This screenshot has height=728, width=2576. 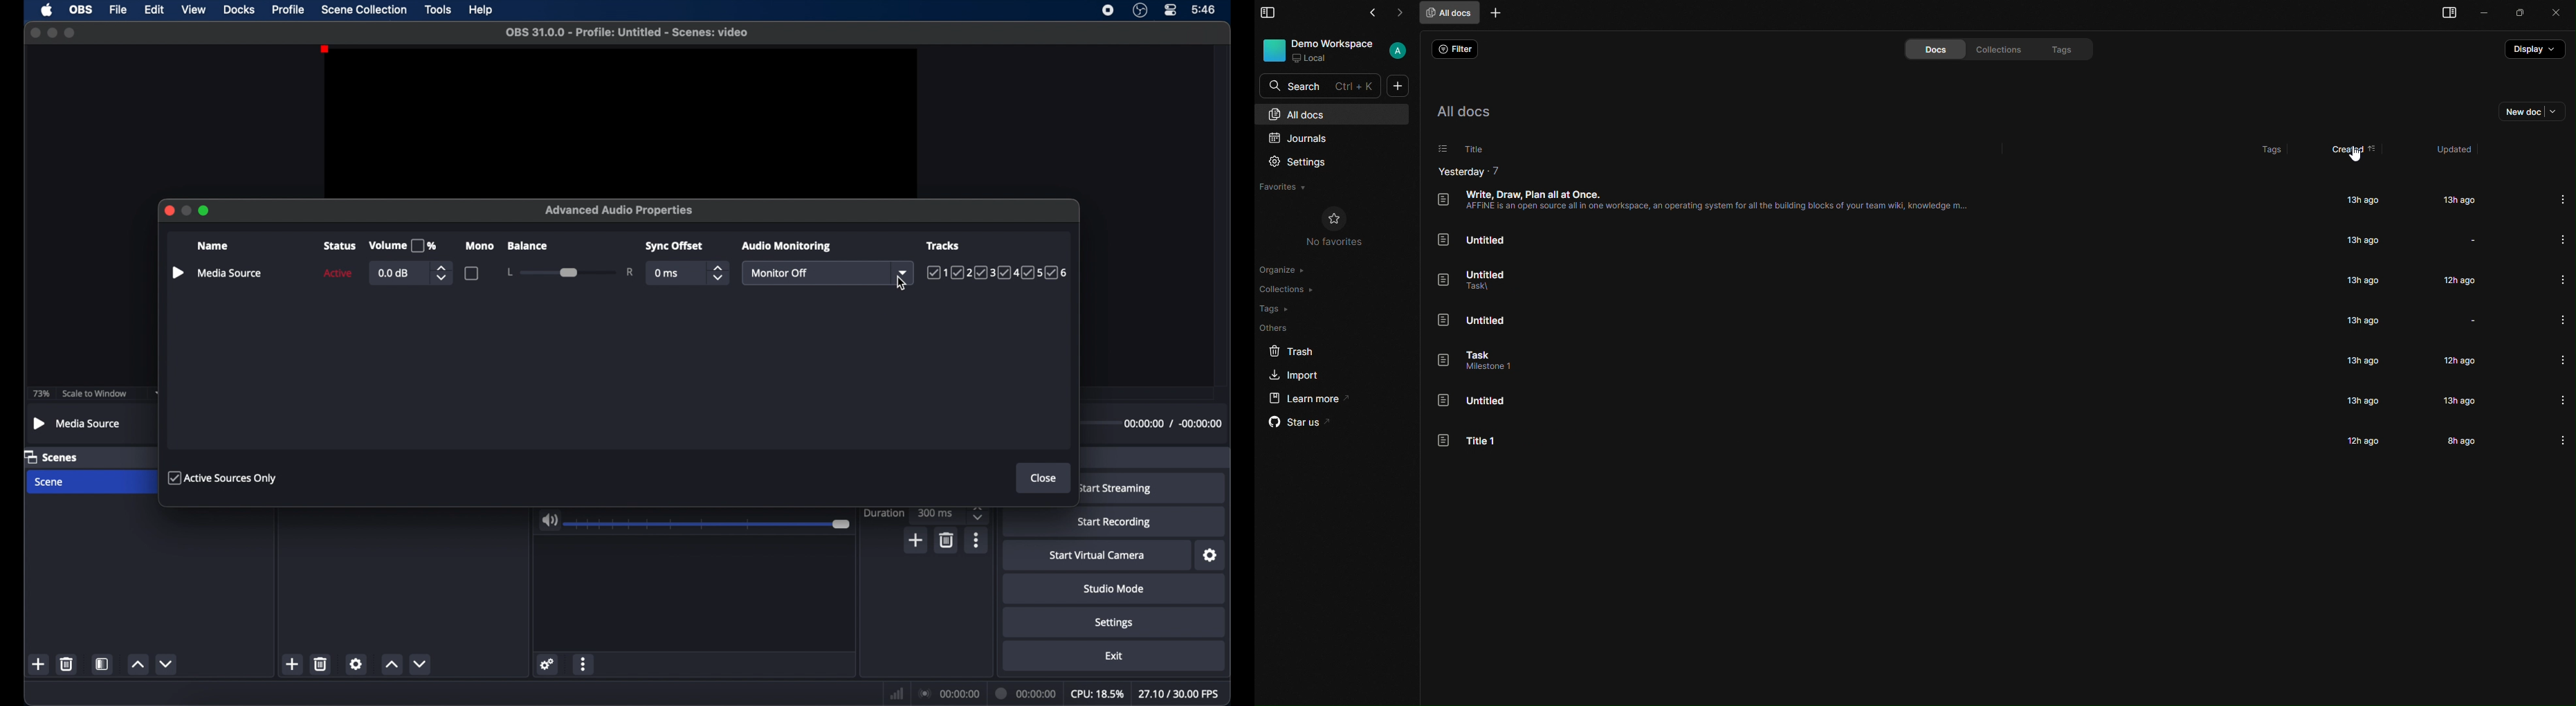 I want to click on studio mode, so click(x=1114, y=588).